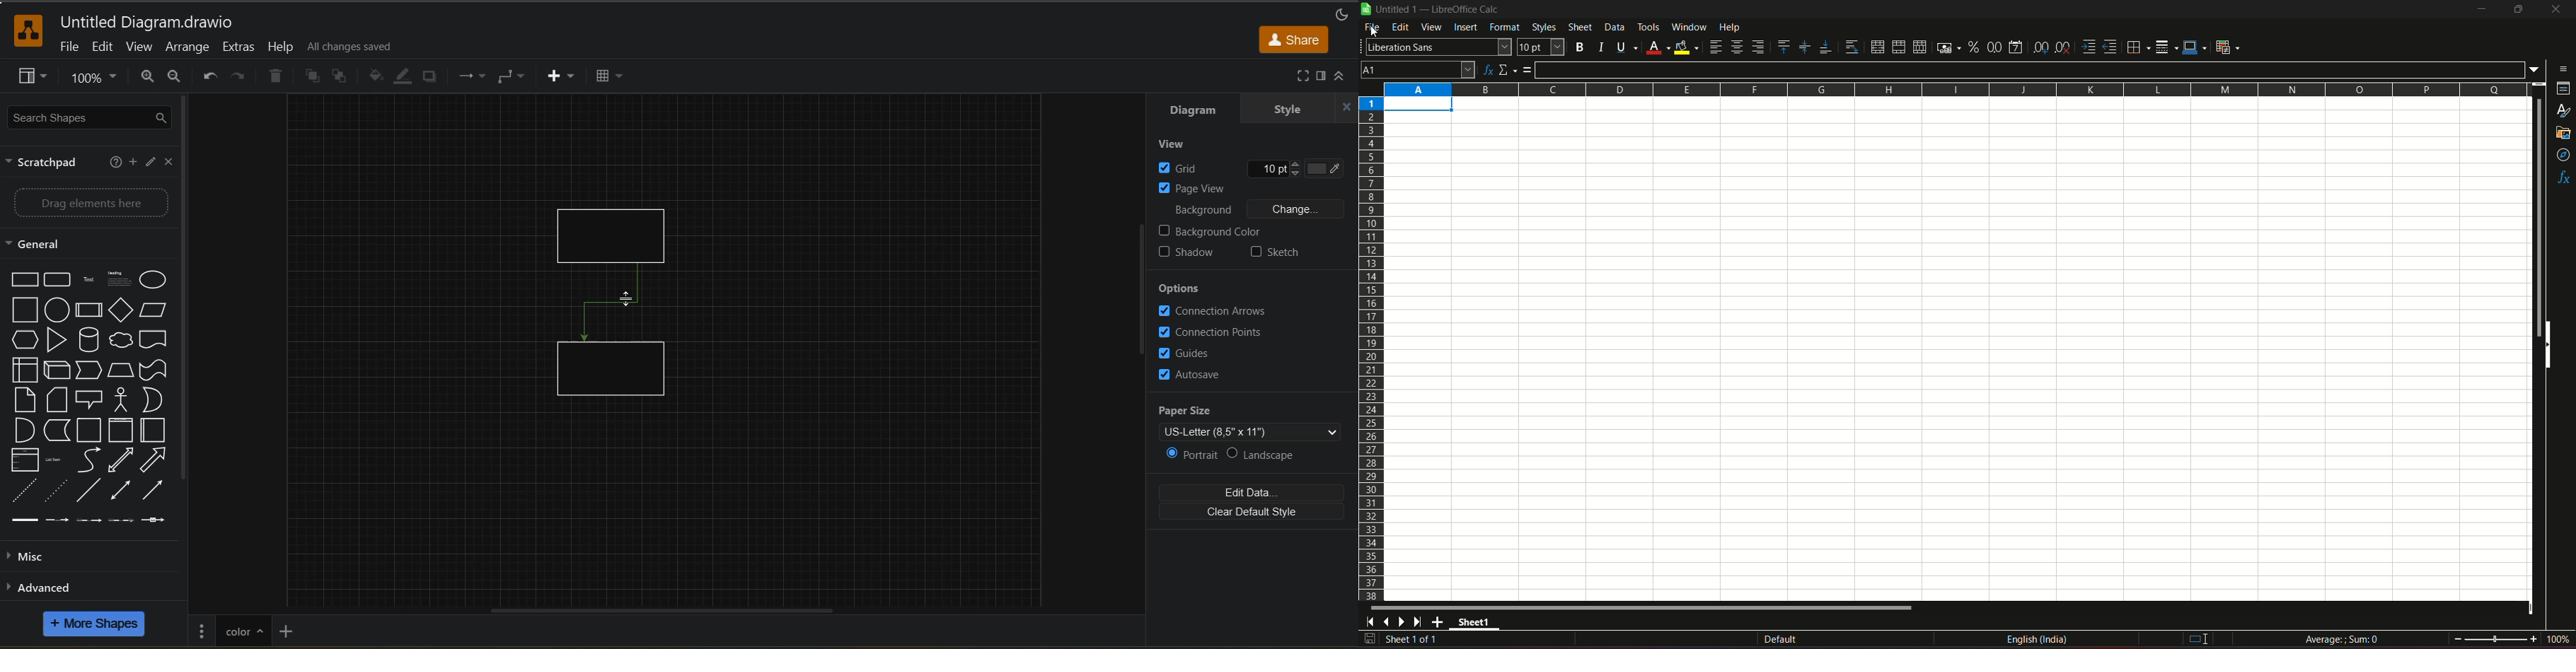  Describe the element at coordinates (1995, 47) in the screenshot. I see `format as number` at that location.